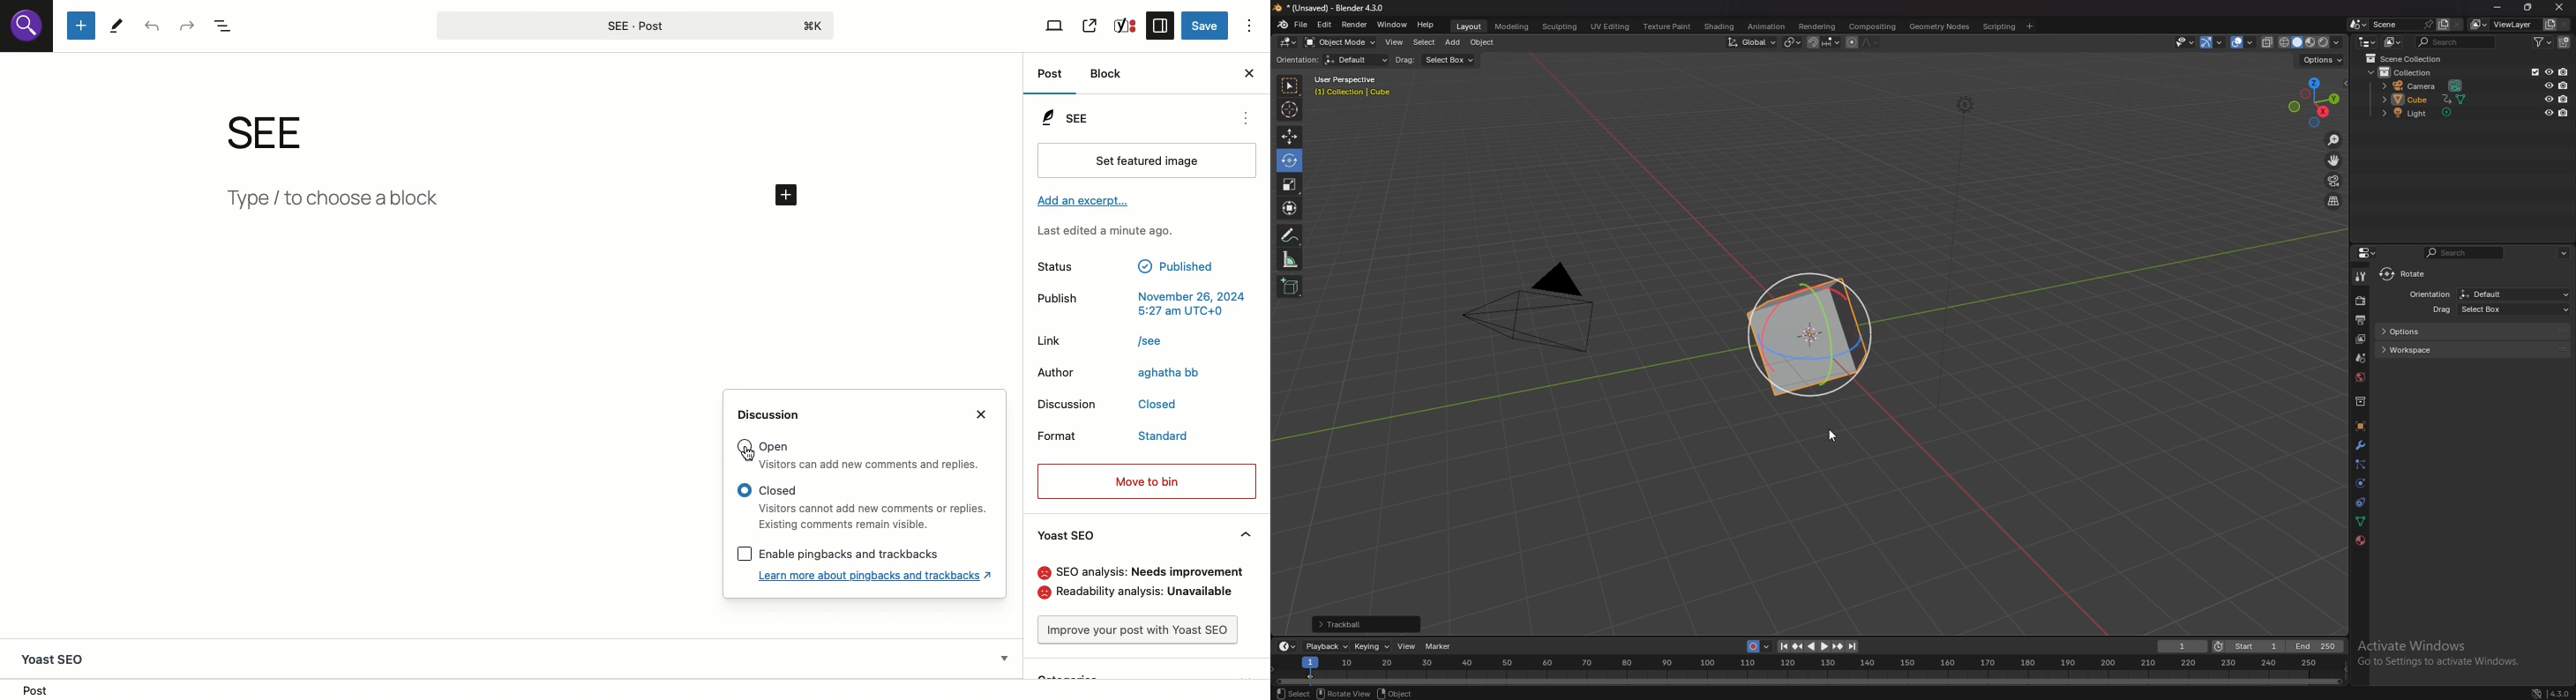  What do you see at coordinates (872, 580) in the screenshot?
I see `Learn more about pingbacks and trackbacks?` at bounding box center [872, 580].